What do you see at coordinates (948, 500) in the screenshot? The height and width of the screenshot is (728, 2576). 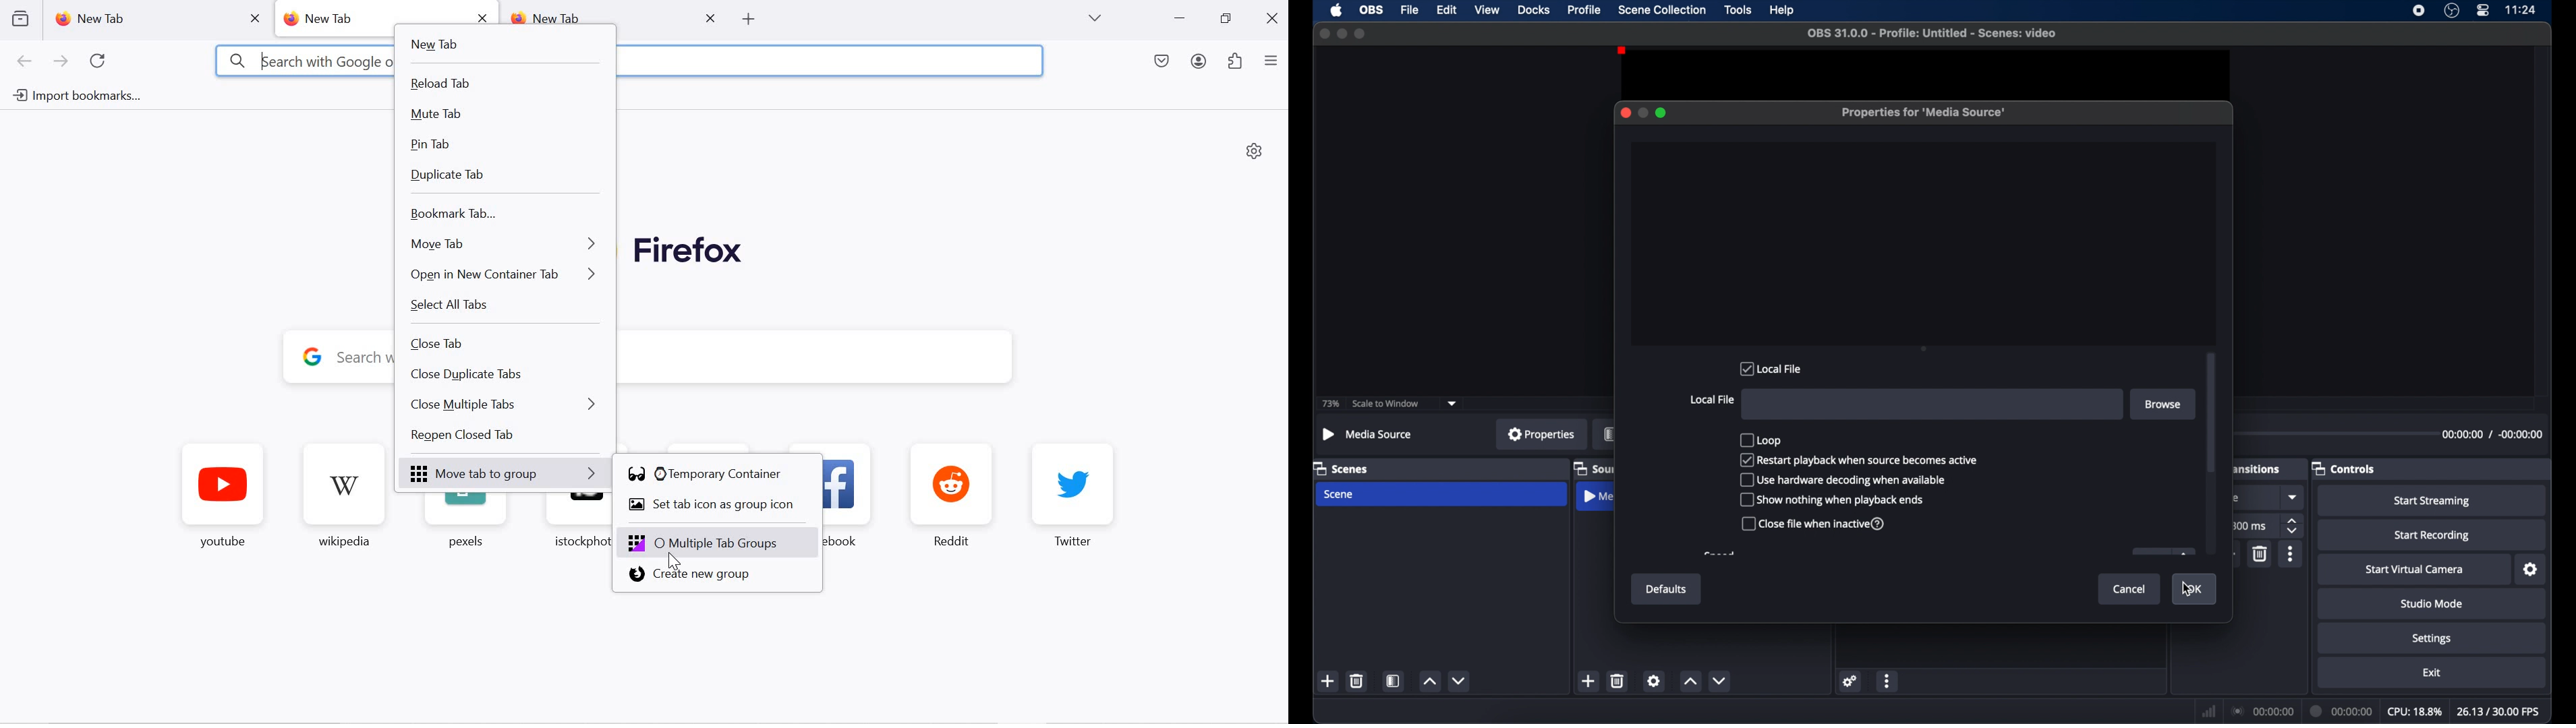 I see `reddit favorite` at bounding box center [948, 500].